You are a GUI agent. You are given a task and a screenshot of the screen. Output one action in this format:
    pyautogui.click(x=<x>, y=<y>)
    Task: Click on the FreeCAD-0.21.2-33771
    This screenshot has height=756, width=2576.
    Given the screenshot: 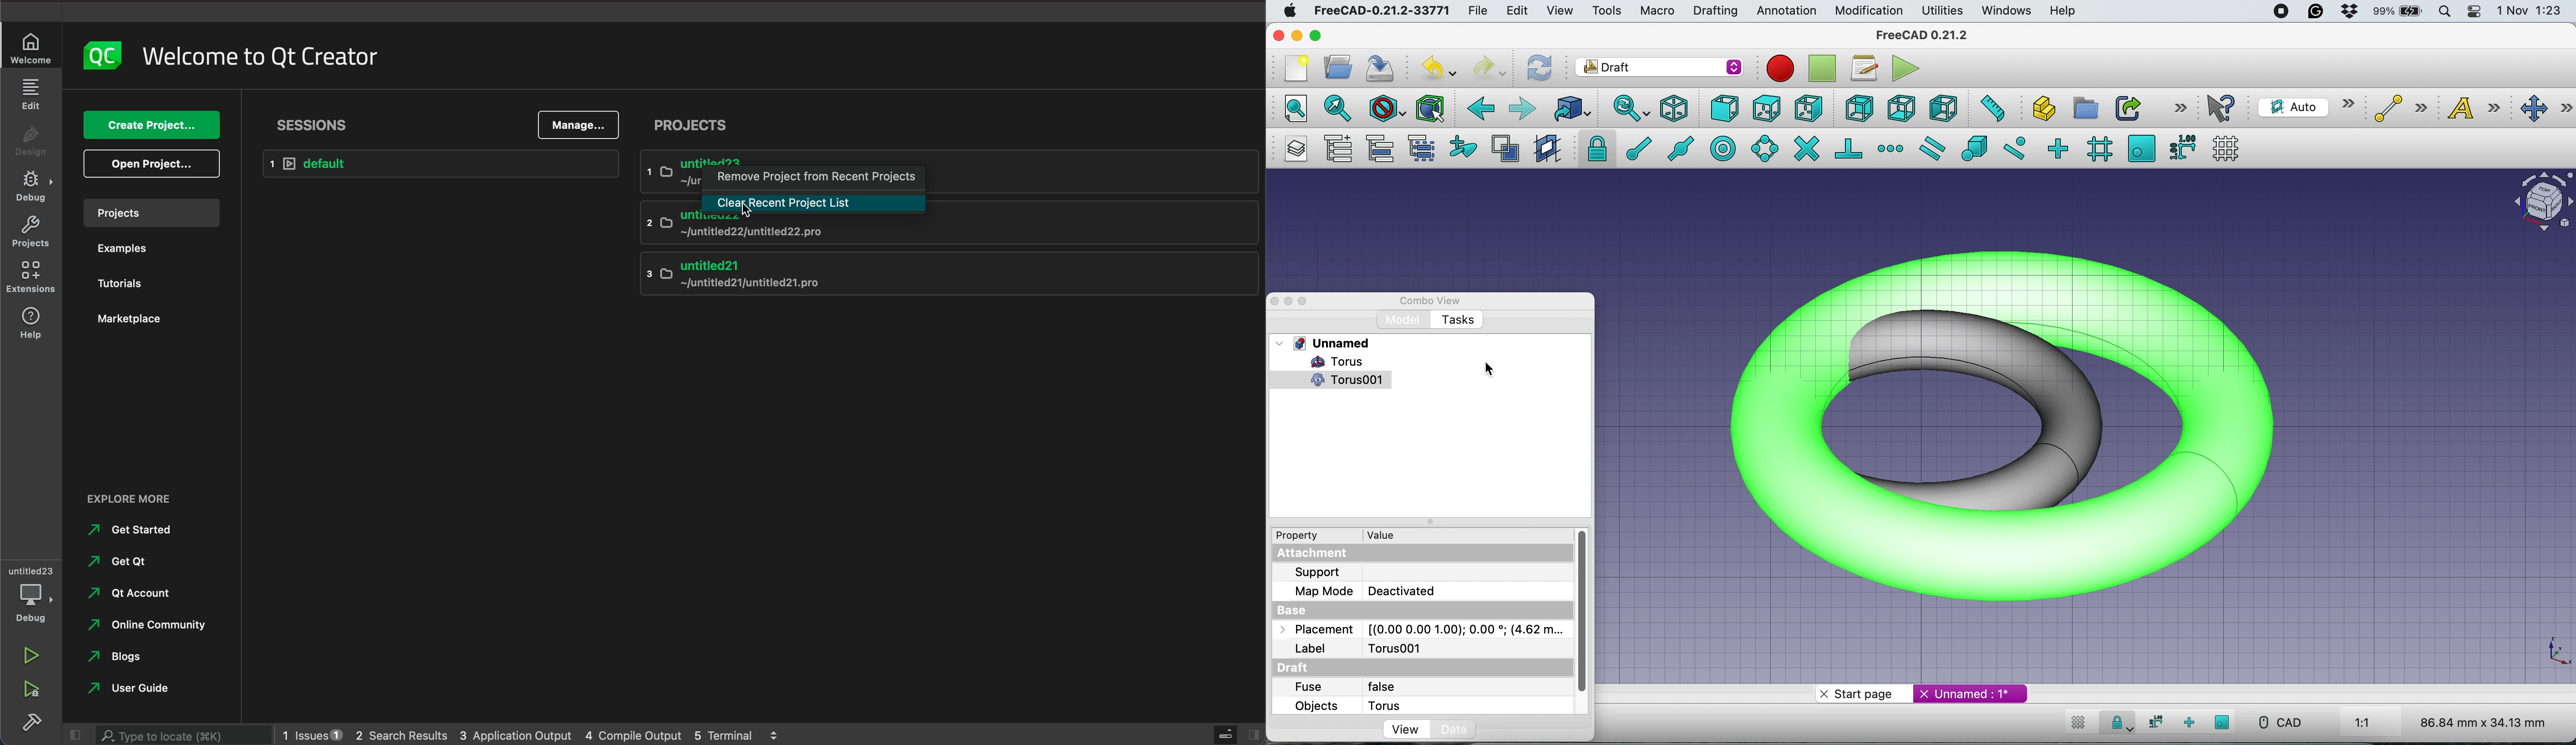 What is the action you would take?
    pyautogui.click(x=1382, y=10)
    